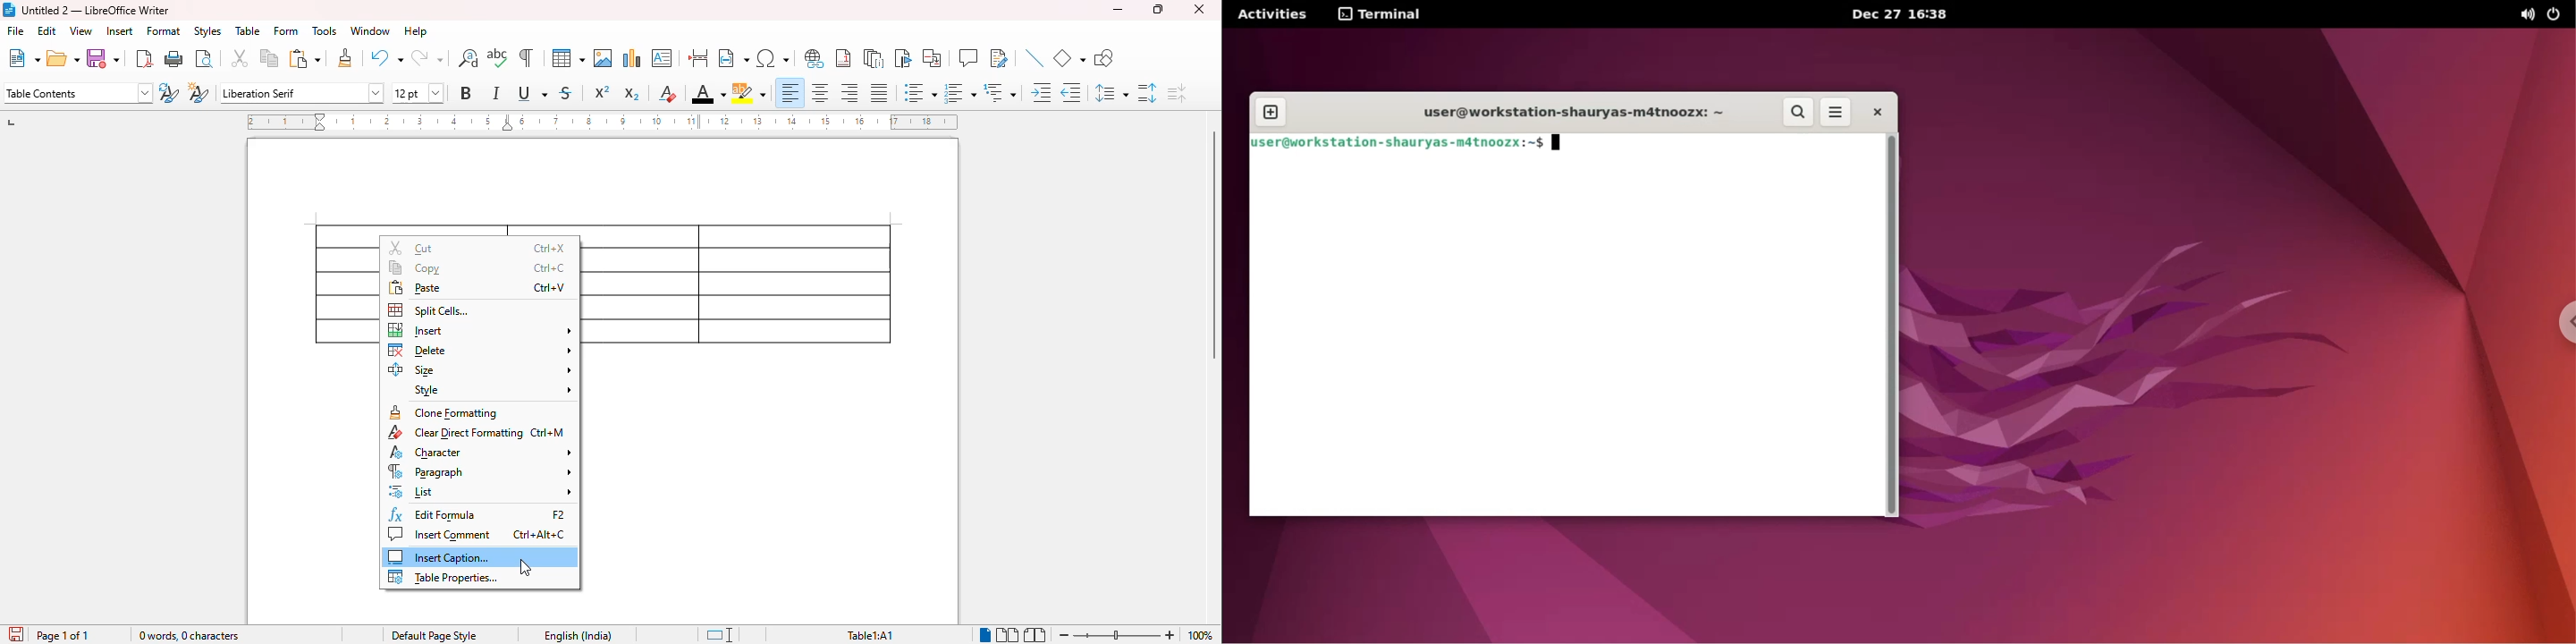  Describe the element at coordinates (904, 58) in the screenshot. I see `insert bookmark` at that location.